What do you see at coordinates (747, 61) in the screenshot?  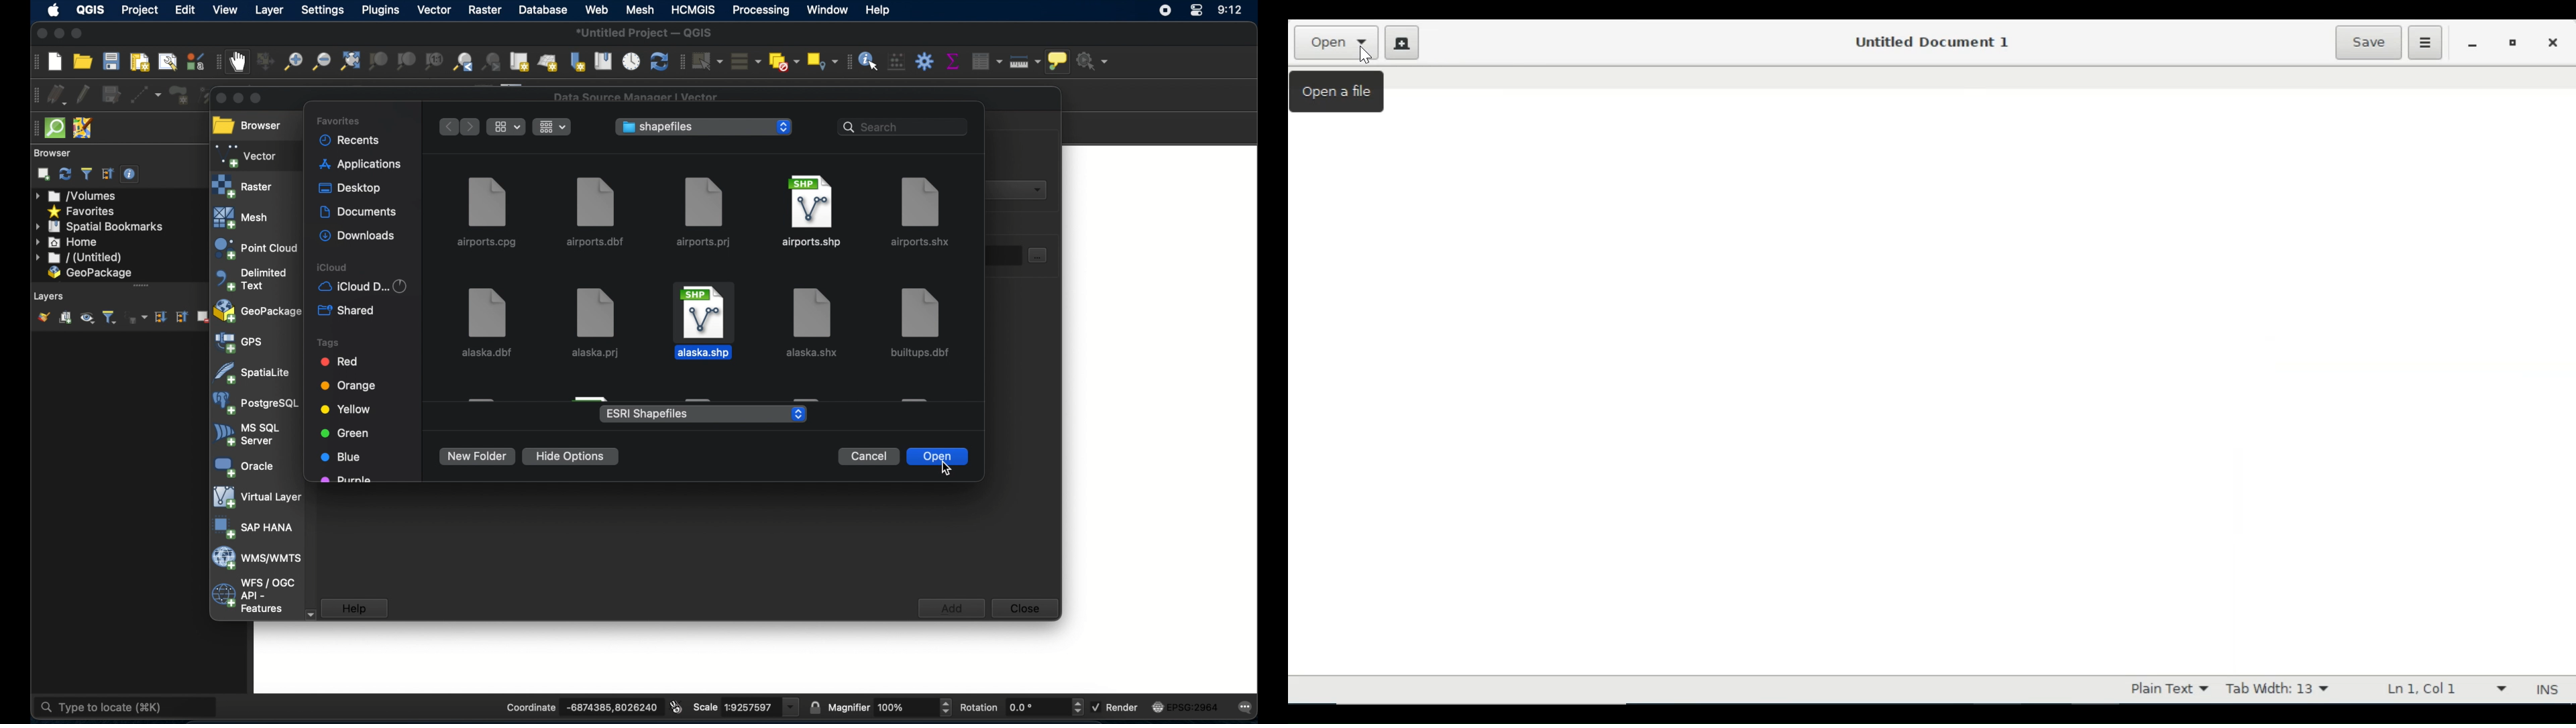 I see `select all features` at bounding box center [747, 61].